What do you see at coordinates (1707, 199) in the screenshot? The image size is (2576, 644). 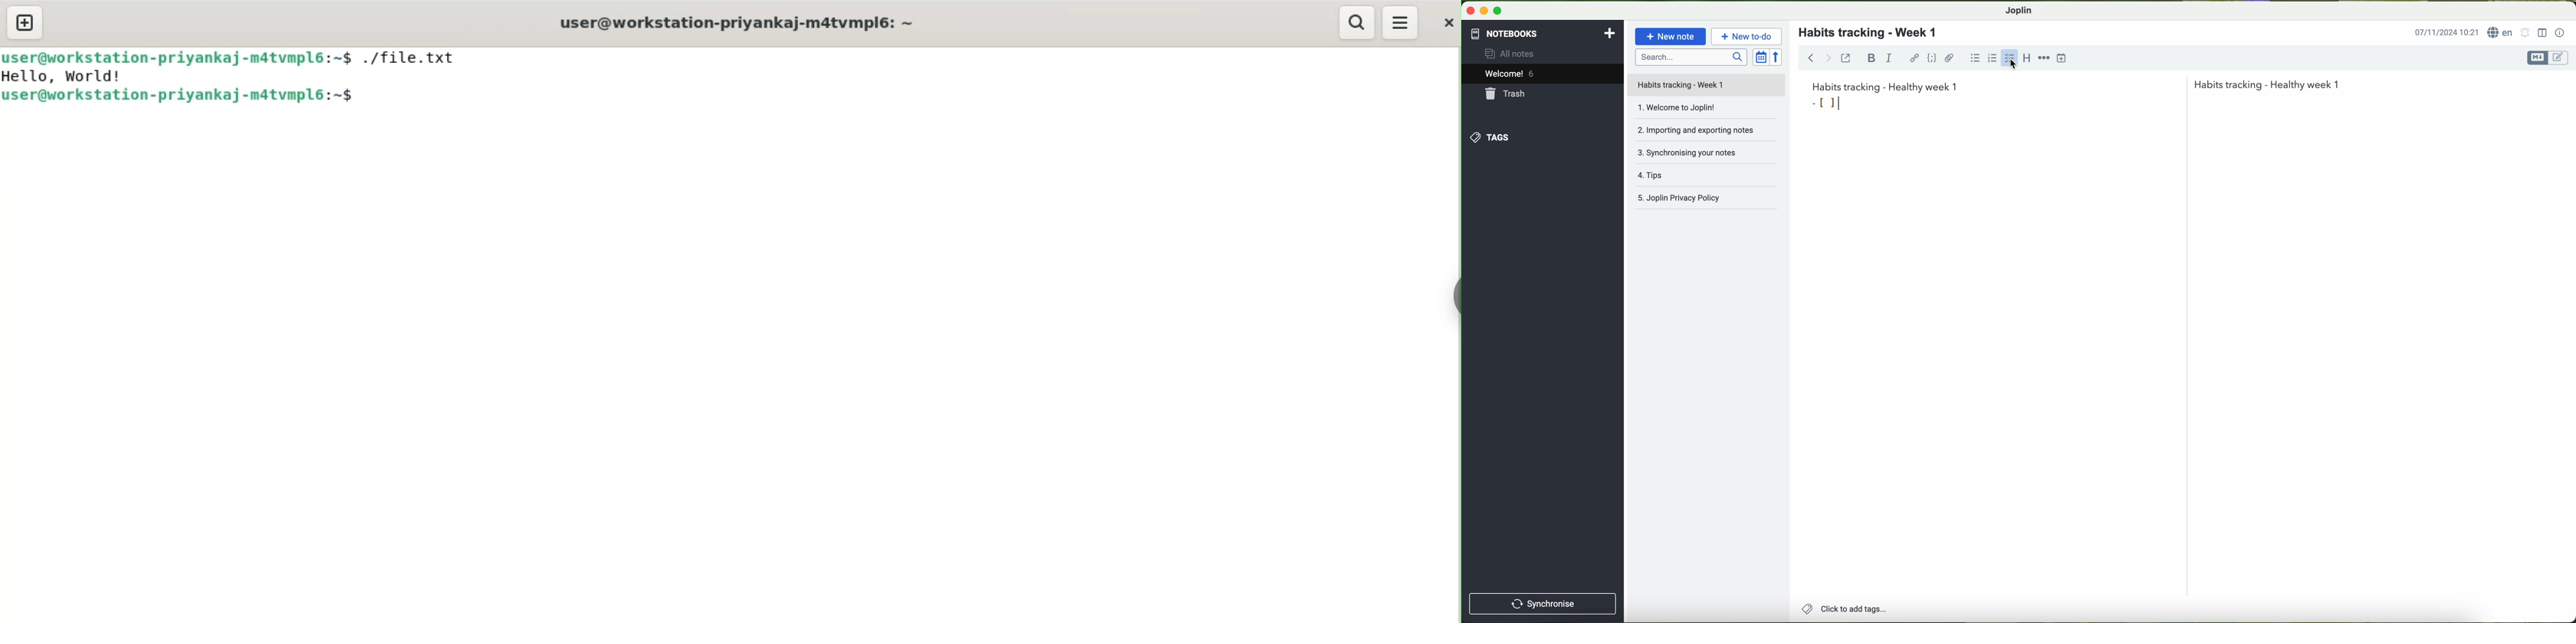 I see `Joplin privacy policy` at bounding box center [1707, 199].